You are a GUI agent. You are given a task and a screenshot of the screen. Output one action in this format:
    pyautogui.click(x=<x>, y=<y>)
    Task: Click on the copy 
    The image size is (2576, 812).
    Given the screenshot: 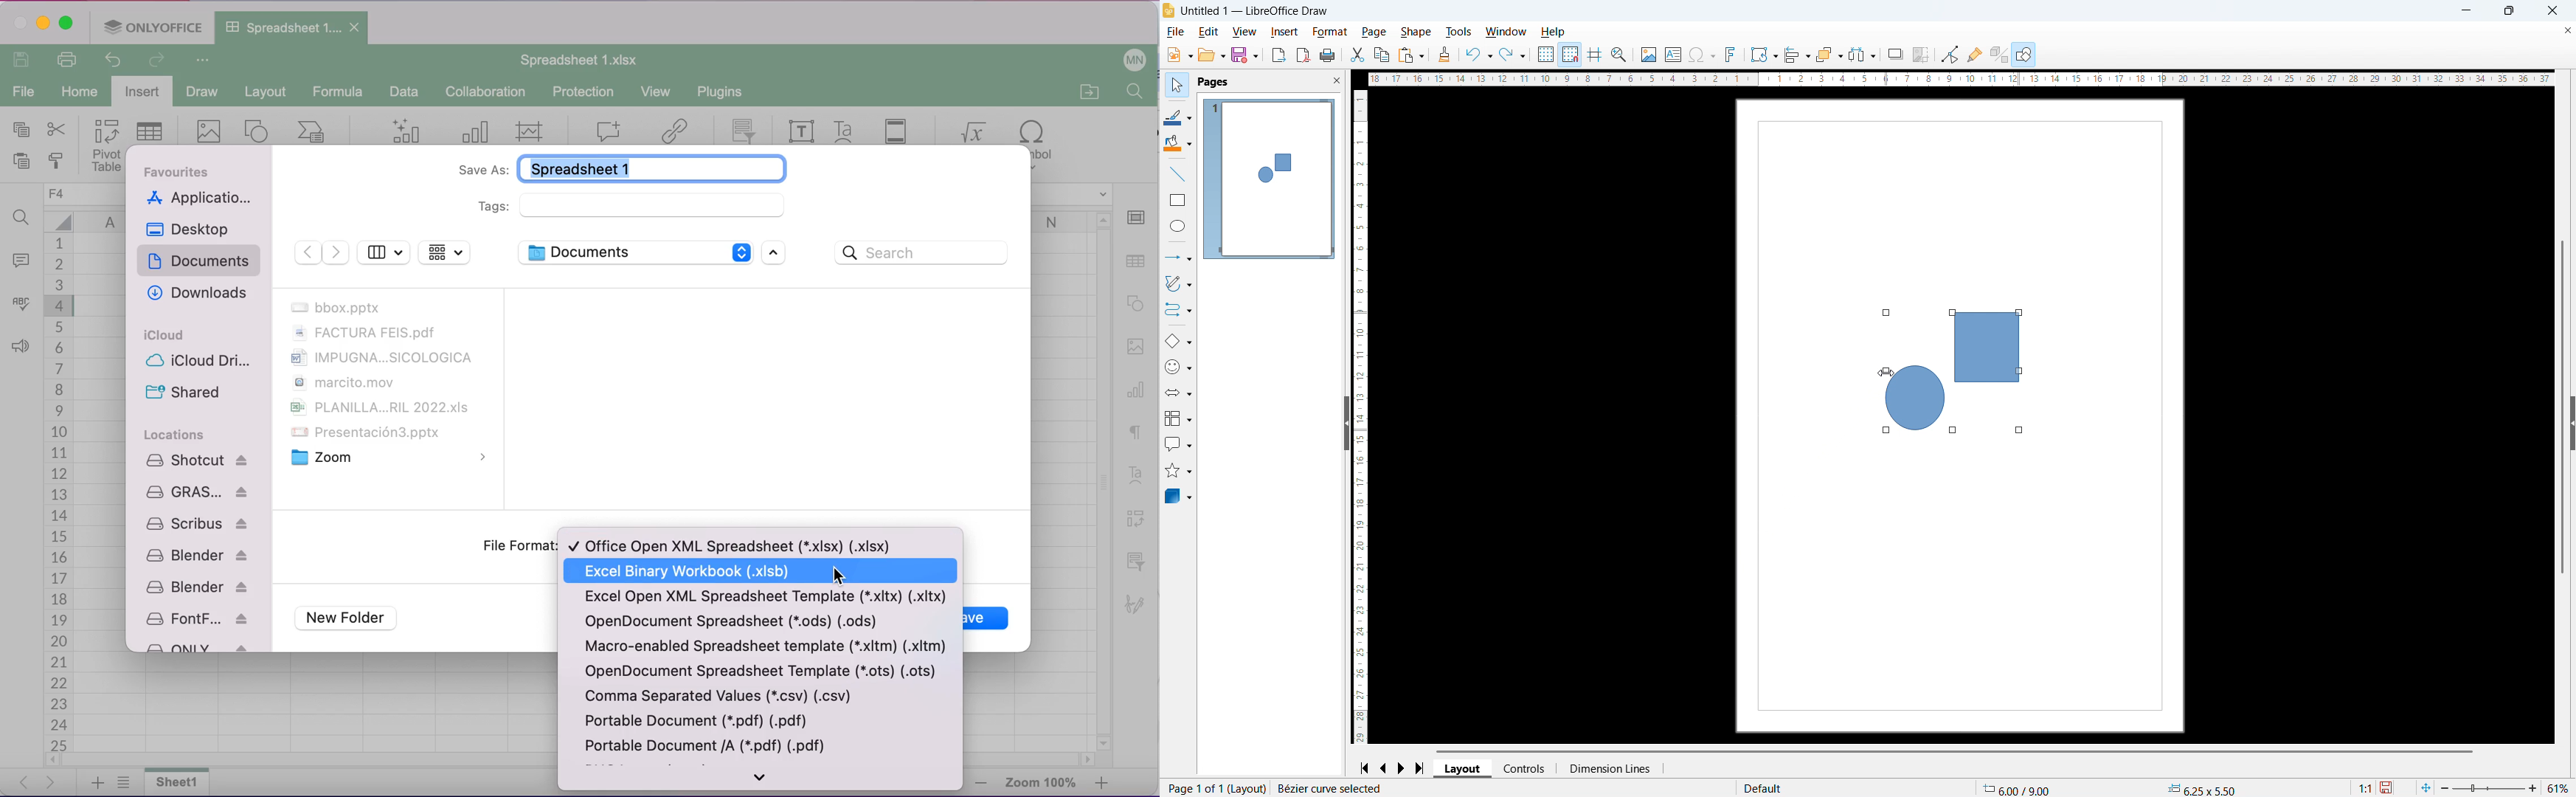 What is the action you would take?
    pyautogui.click(x=1382, y=55)
    